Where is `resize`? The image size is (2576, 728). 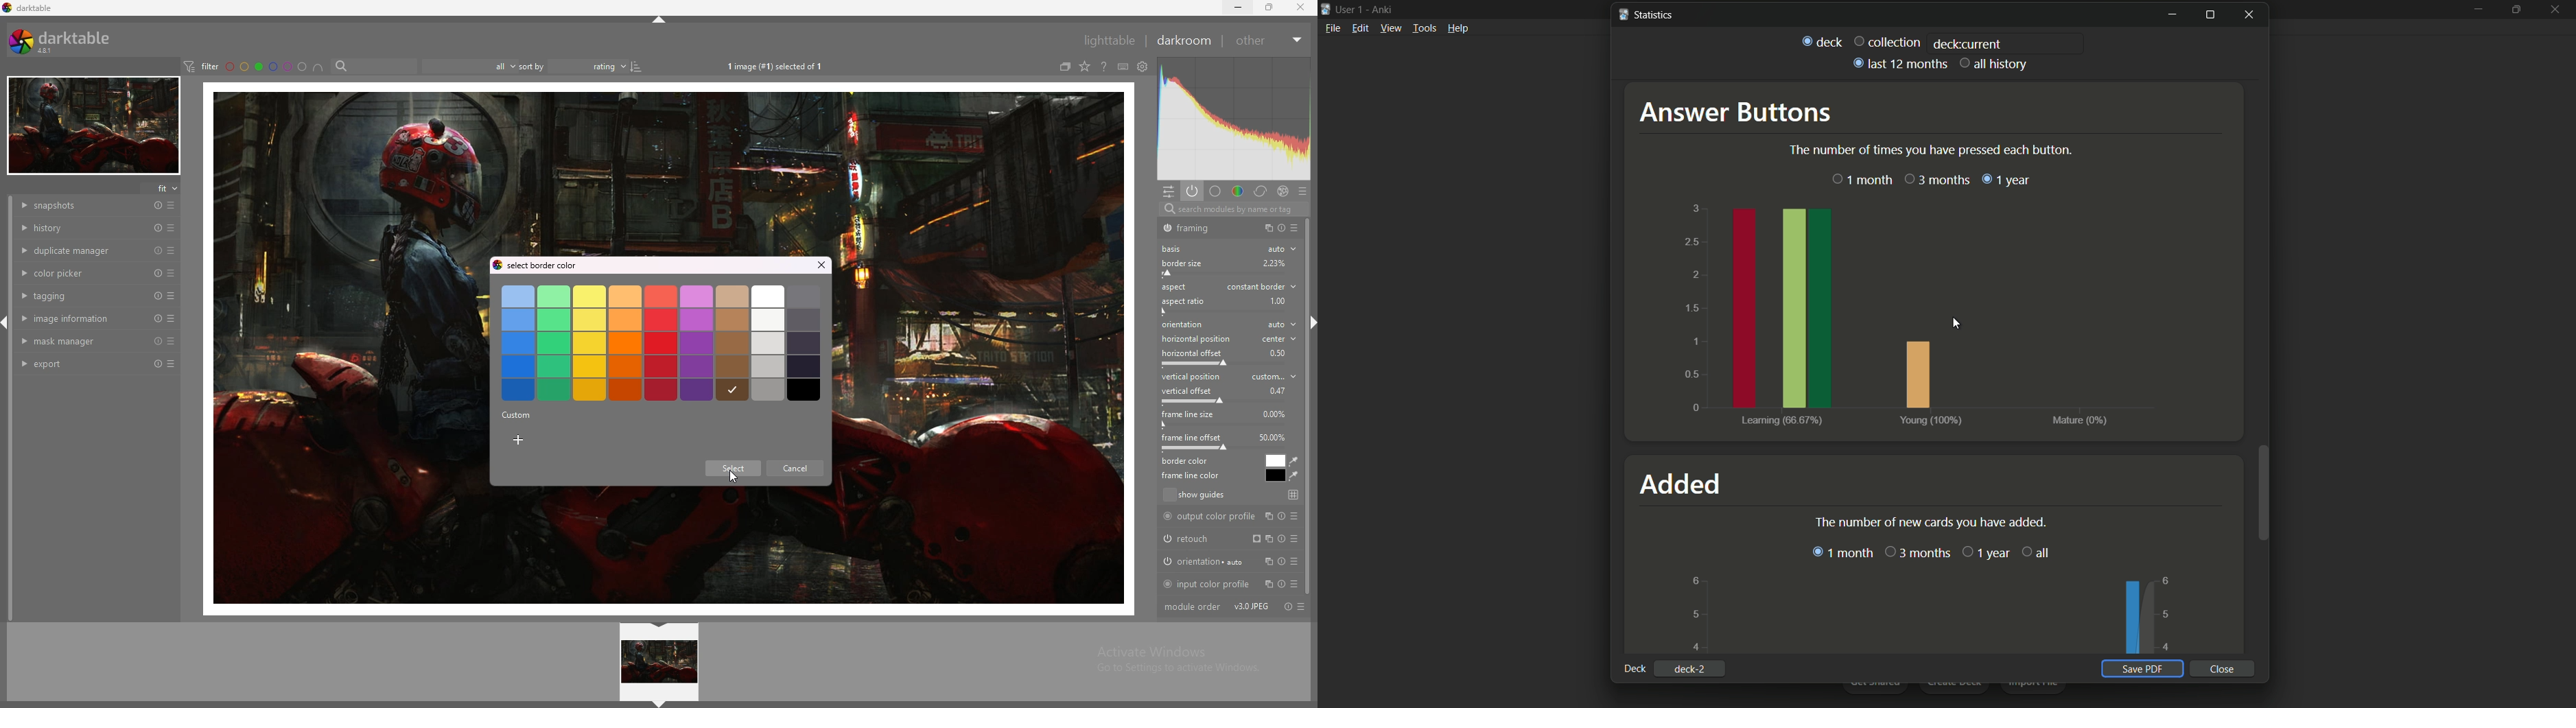
resize is located at coordinates (1272, 7).